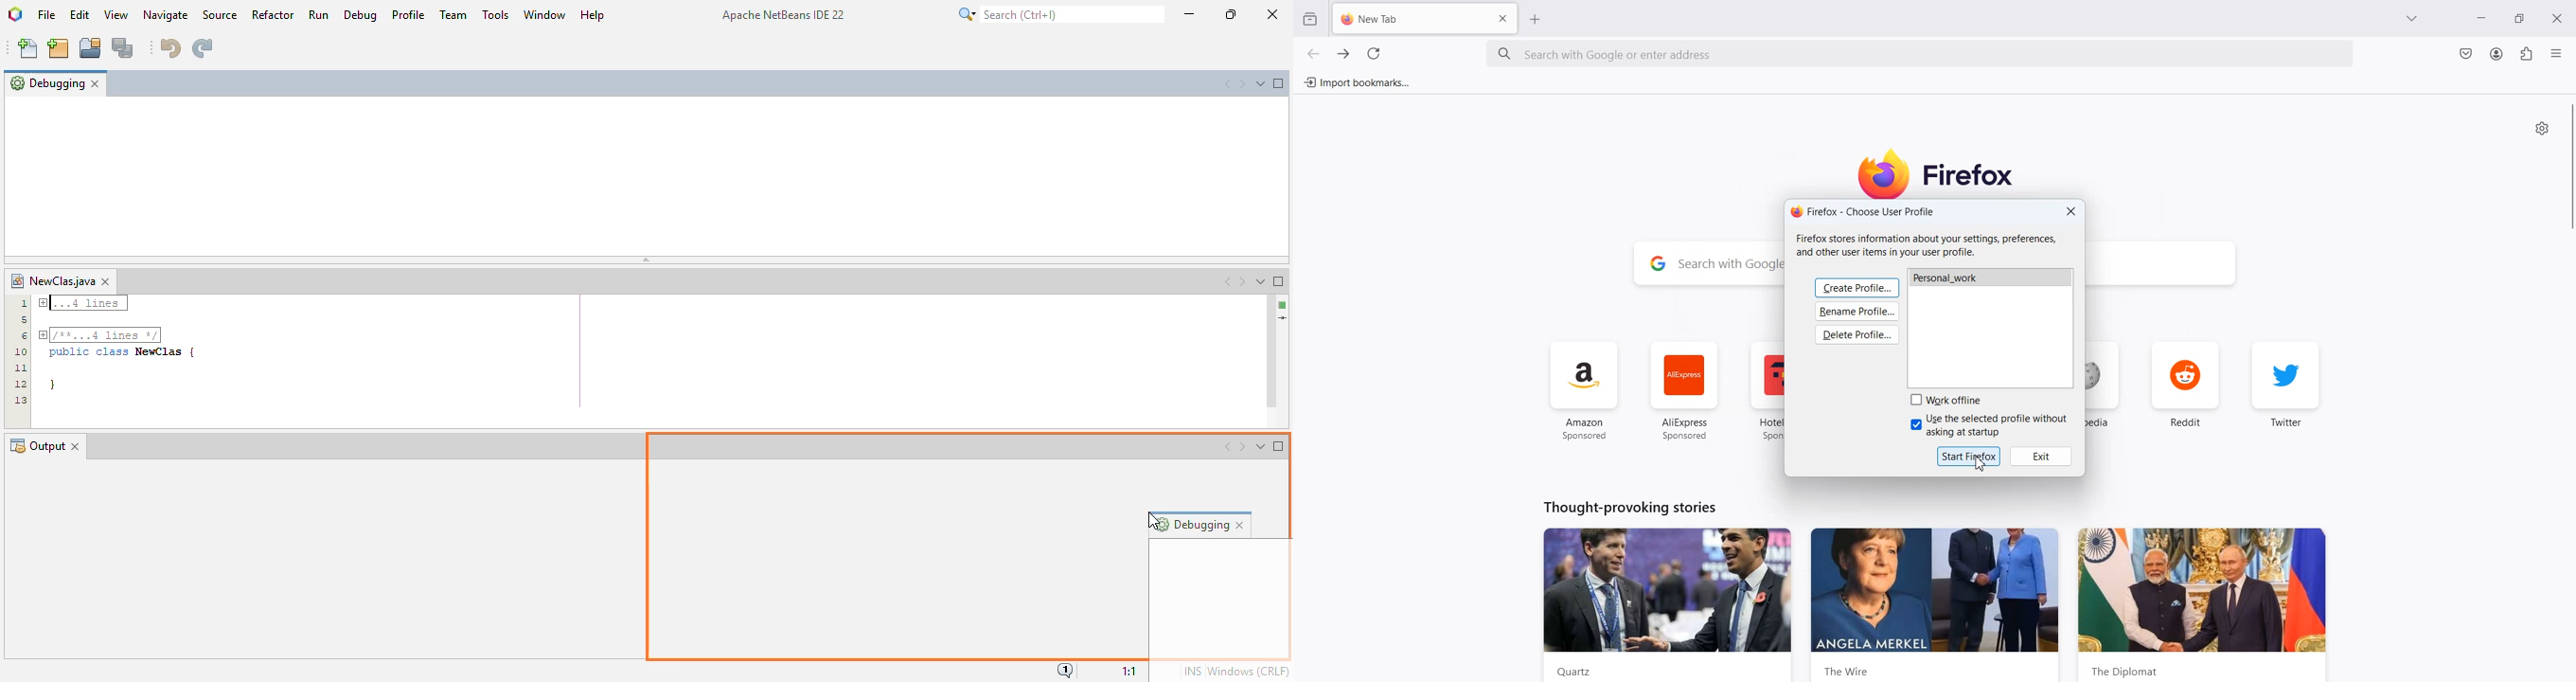  I want to click on Wikipedia, so click(2106, 392).